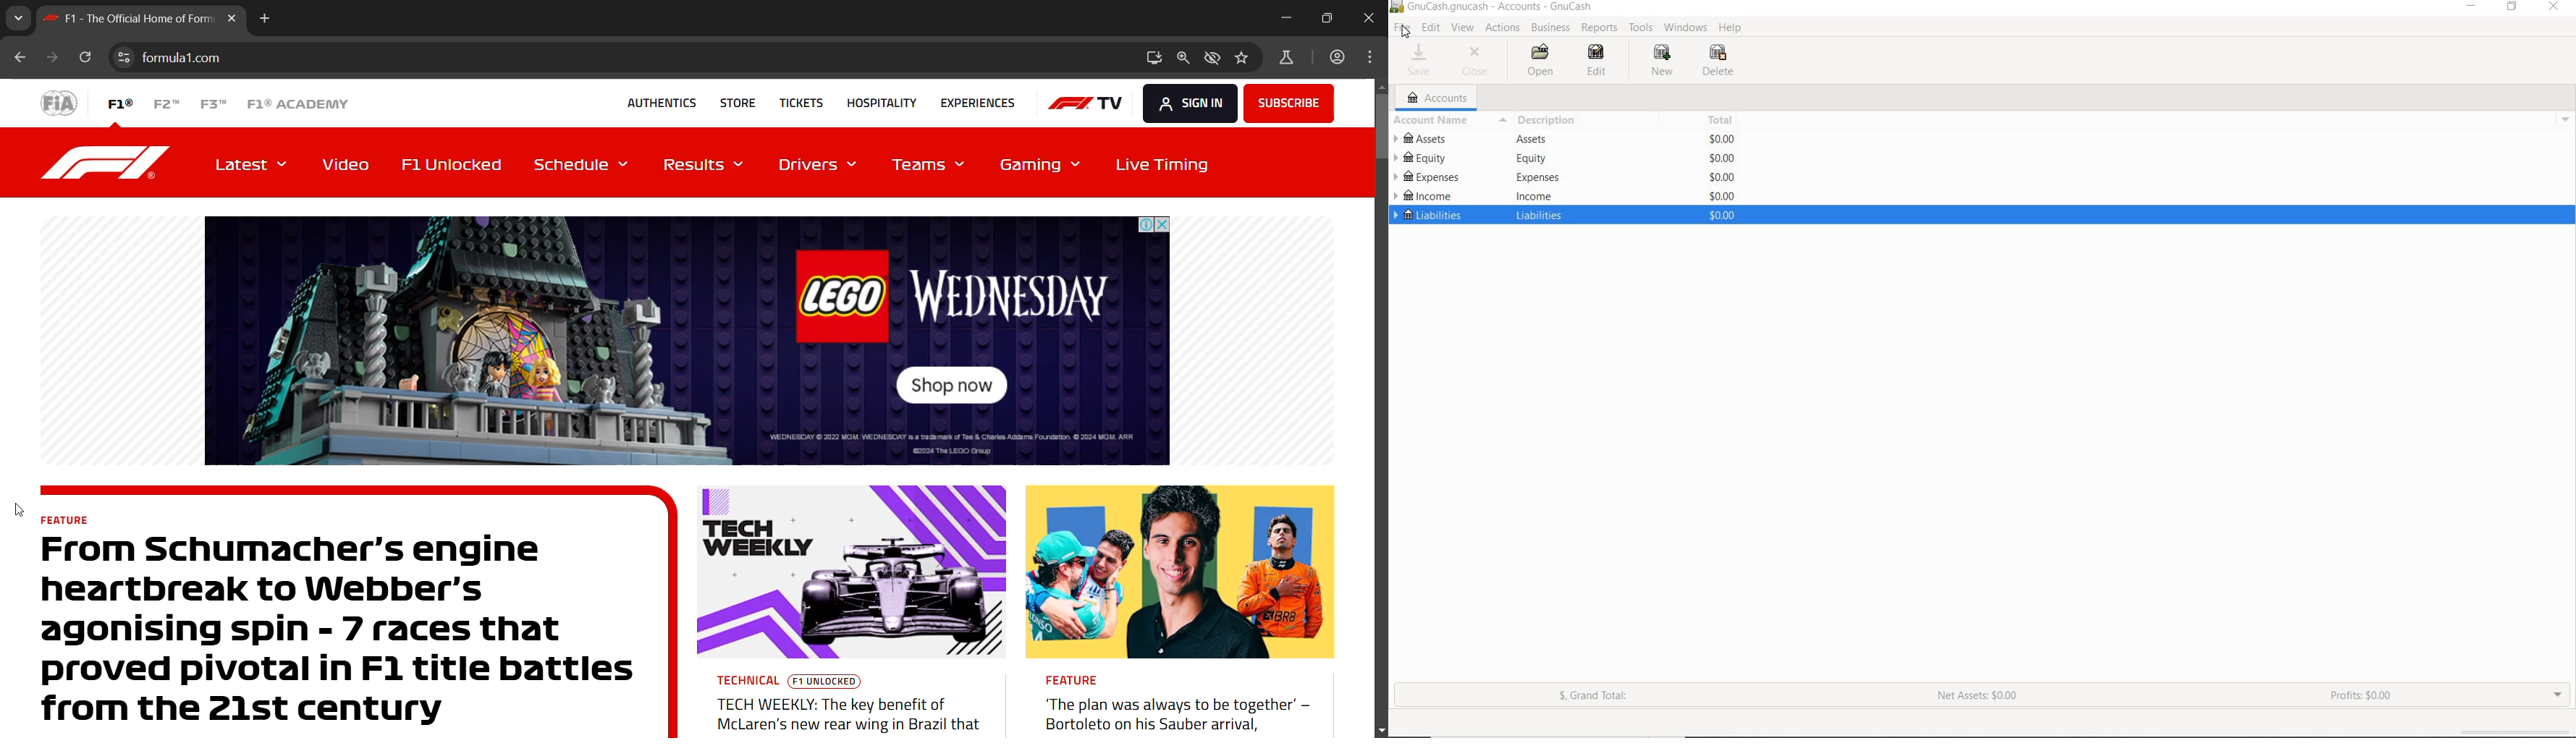 The height and width of the screenshot is (756, 2576). What do you see at coordinates (1340, 58) in the screenshot?
I see `profile` at bounding box center [1340, 58].